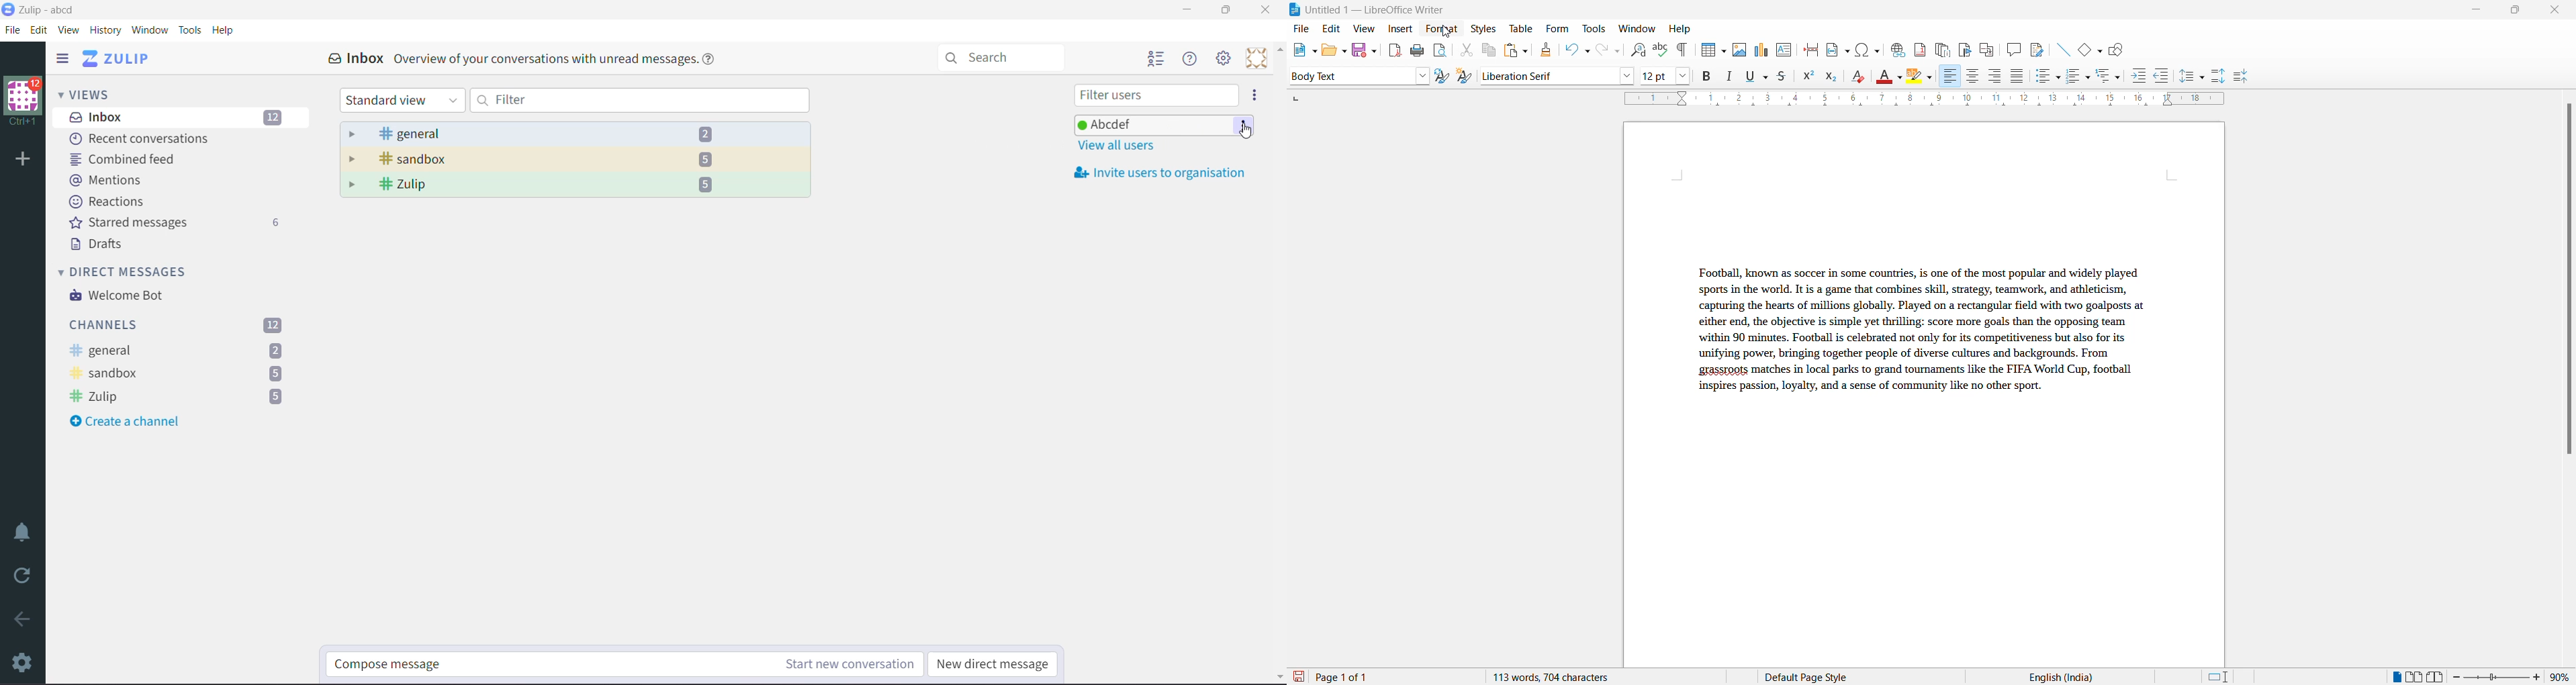 The image size is (2576, 700). What do you see at coordinates (1366, 28) in the screenshot?
I see `view` at bounding box center [1366, 28].